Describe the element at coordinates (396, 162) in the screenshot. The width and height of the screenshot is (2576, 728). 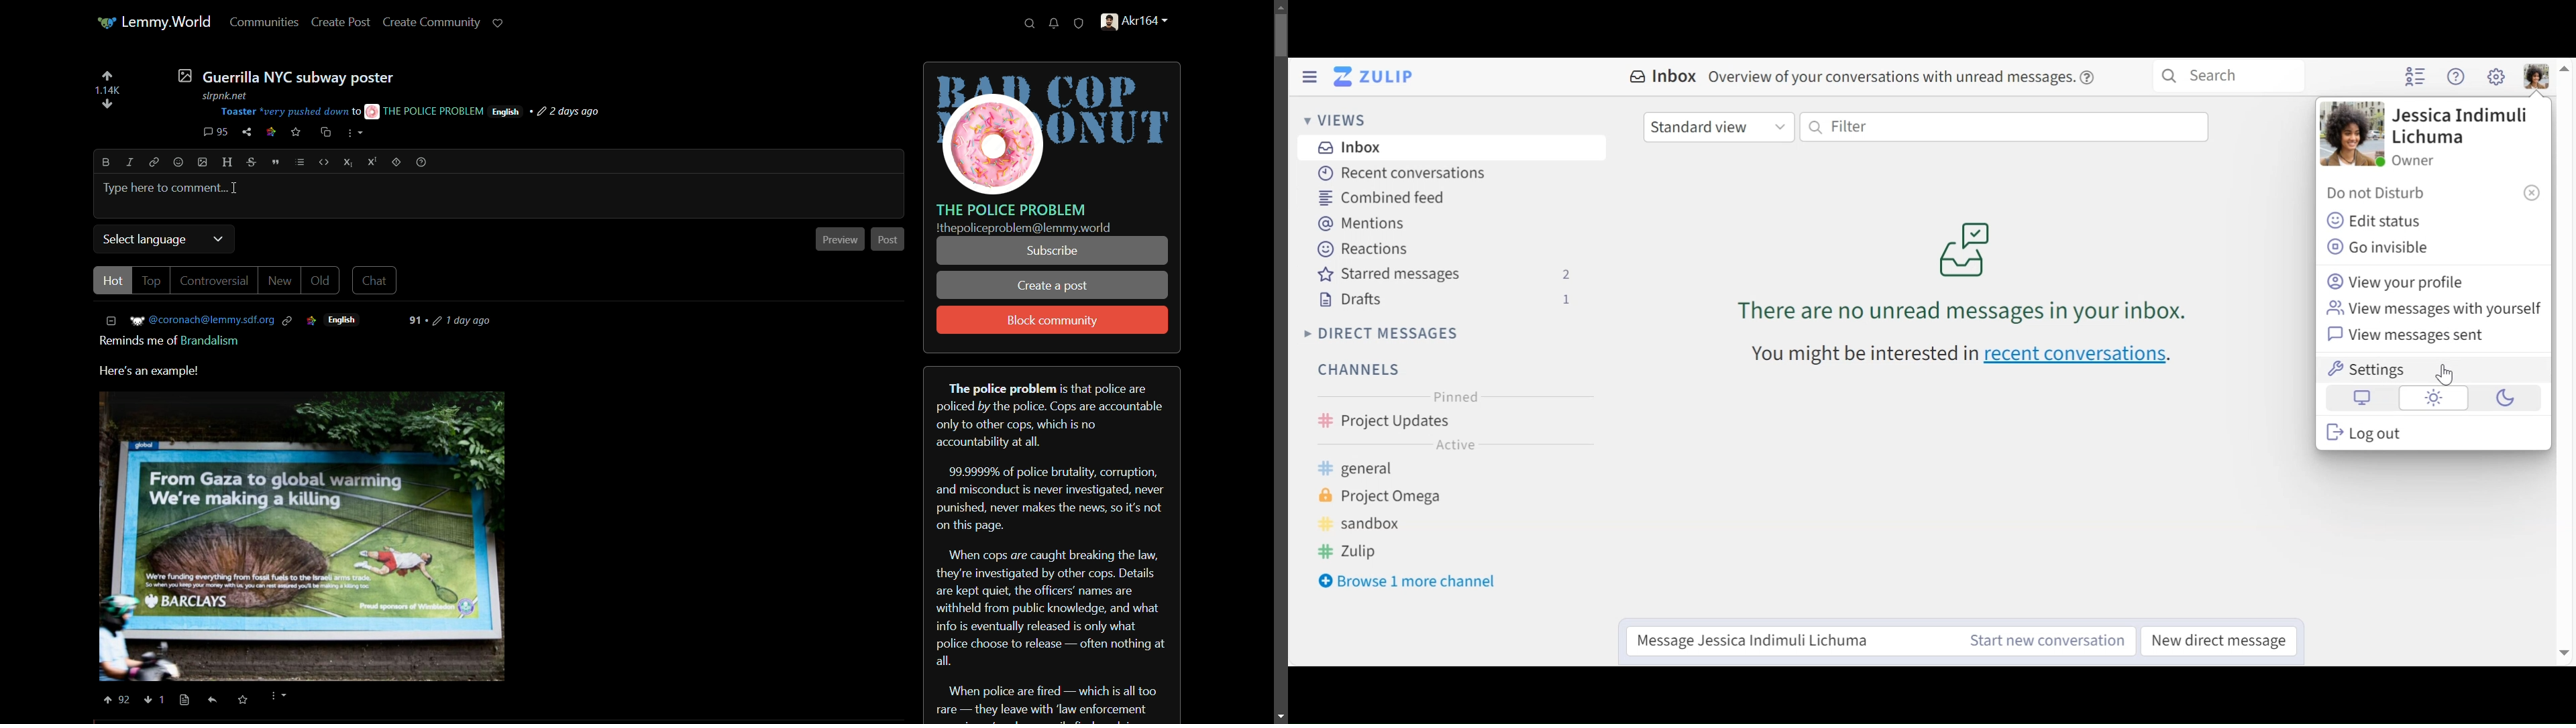
I see `spoiler` at that location.